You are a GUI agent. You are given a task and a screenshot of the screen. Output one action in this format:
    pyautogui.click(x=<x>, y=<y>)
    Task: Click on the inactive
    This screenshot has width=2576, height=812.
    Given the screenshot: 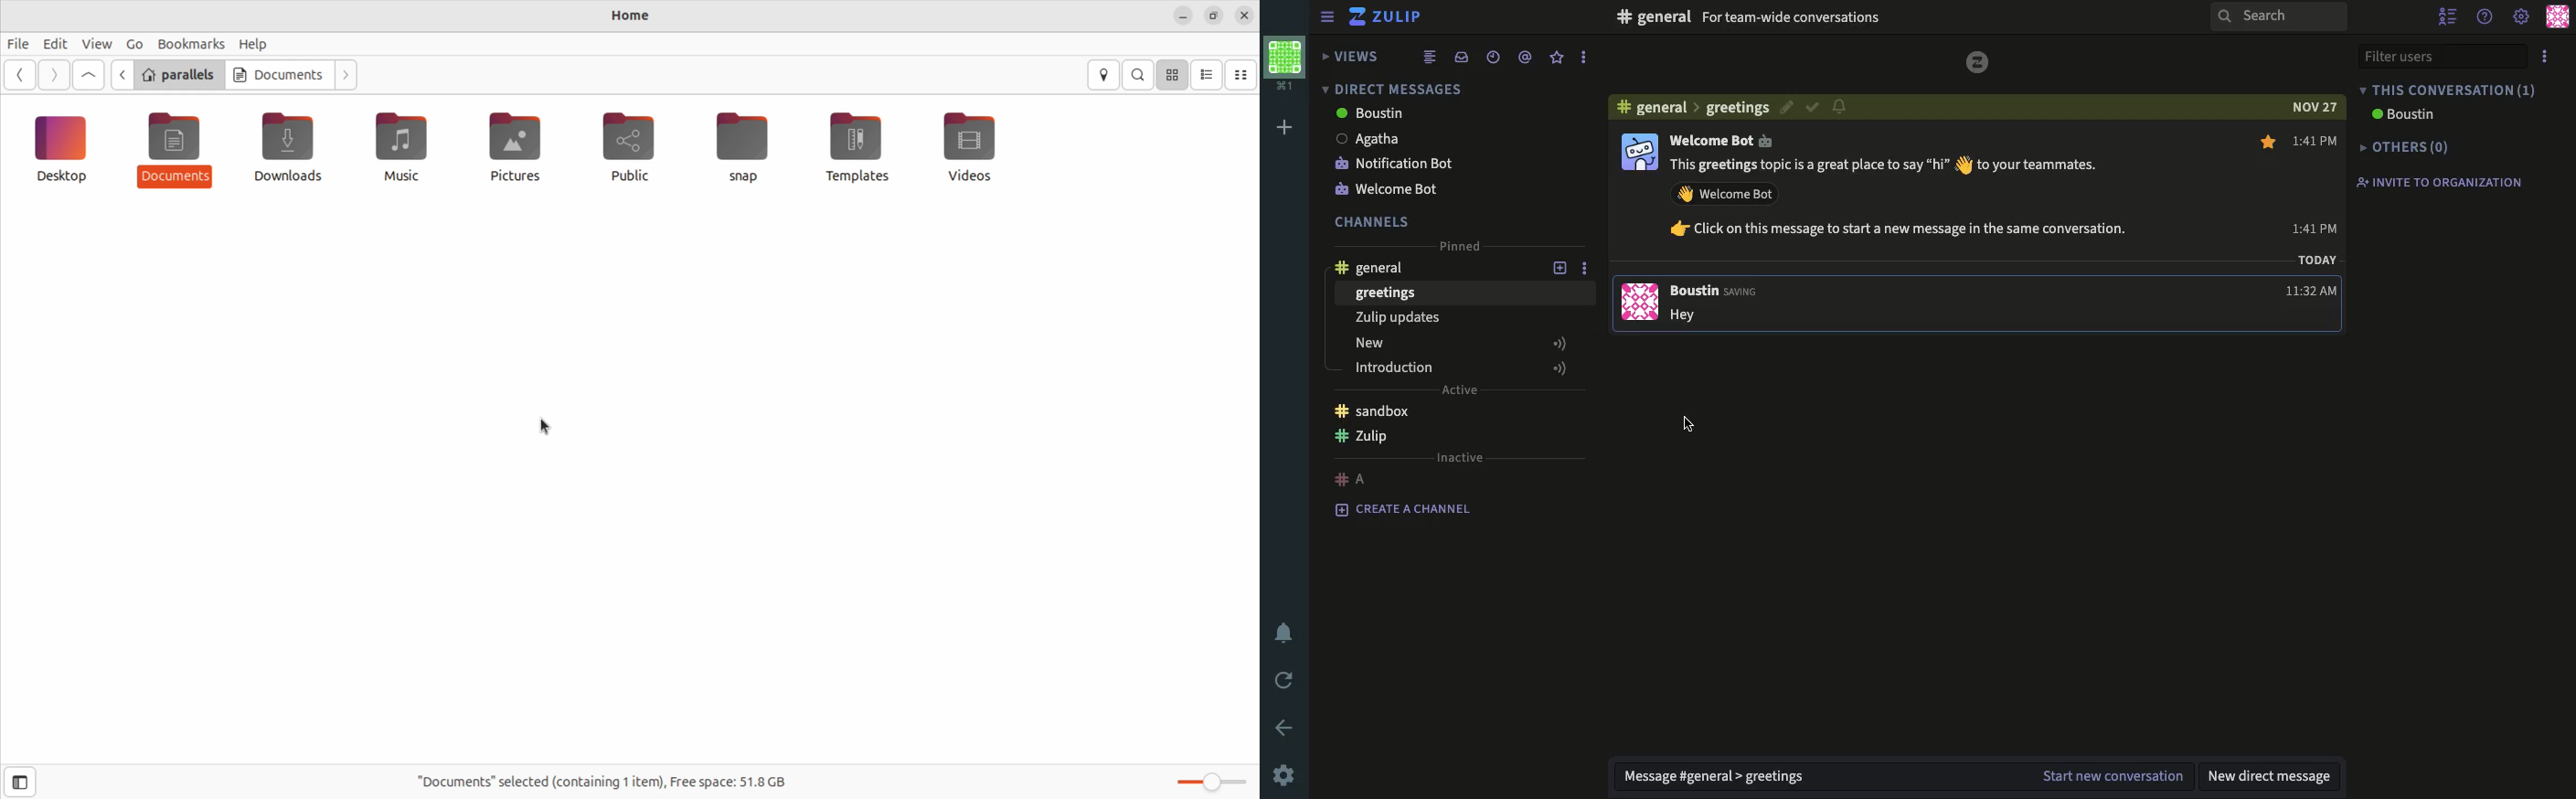 What is the action you would take?
    pyautogui.click(x=1460, y=457)
    